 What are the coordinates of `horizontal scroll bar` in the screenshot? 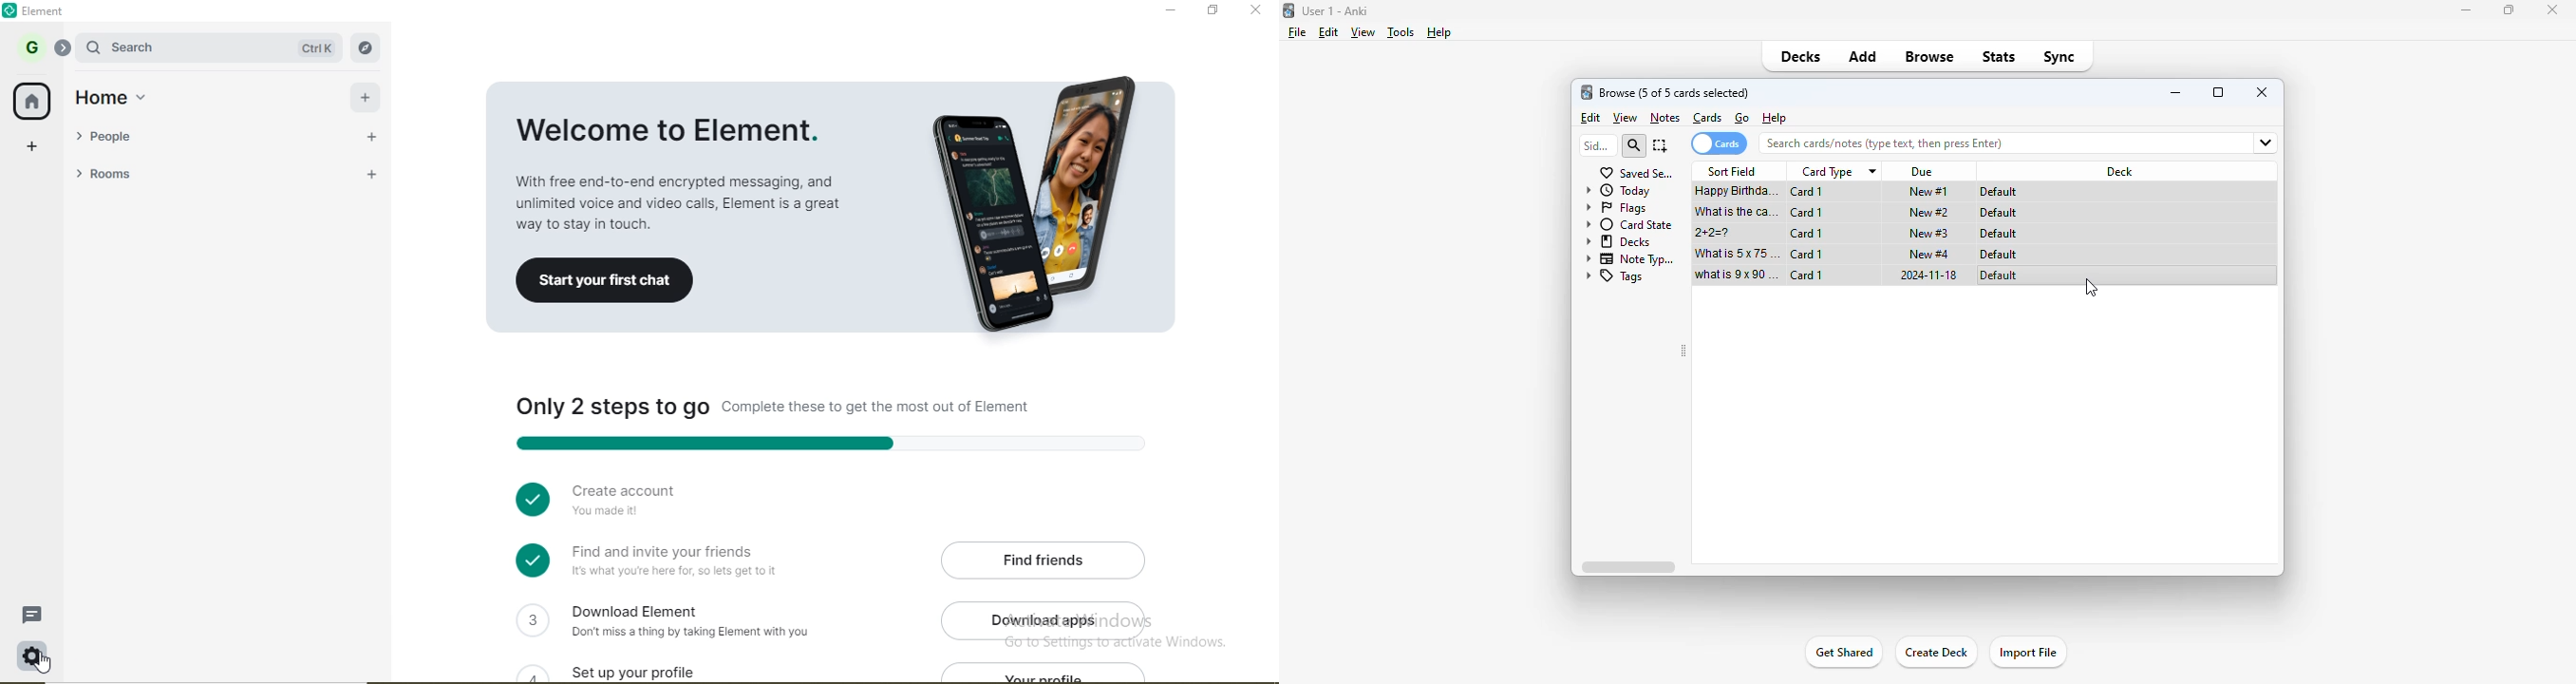 It's located at (1627, 566).